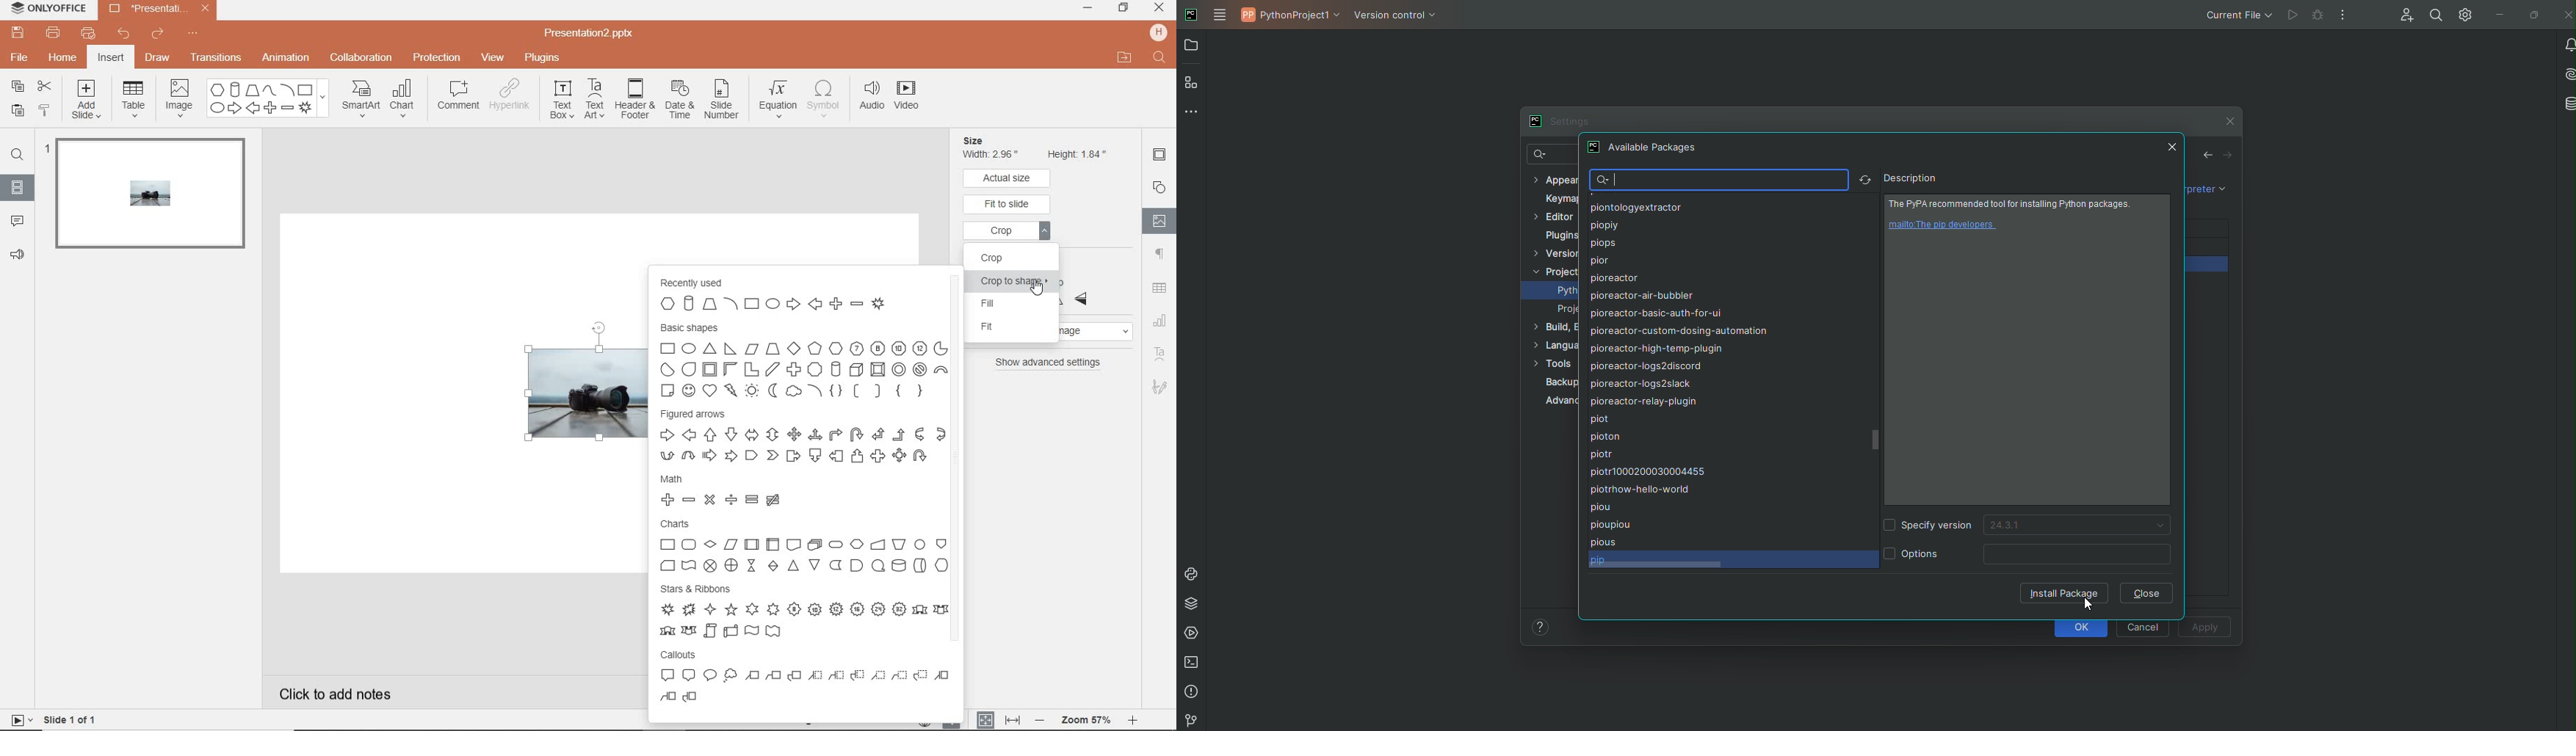  I want to click on pioreactor-custom-dosing-automation, so click(1682, 330).